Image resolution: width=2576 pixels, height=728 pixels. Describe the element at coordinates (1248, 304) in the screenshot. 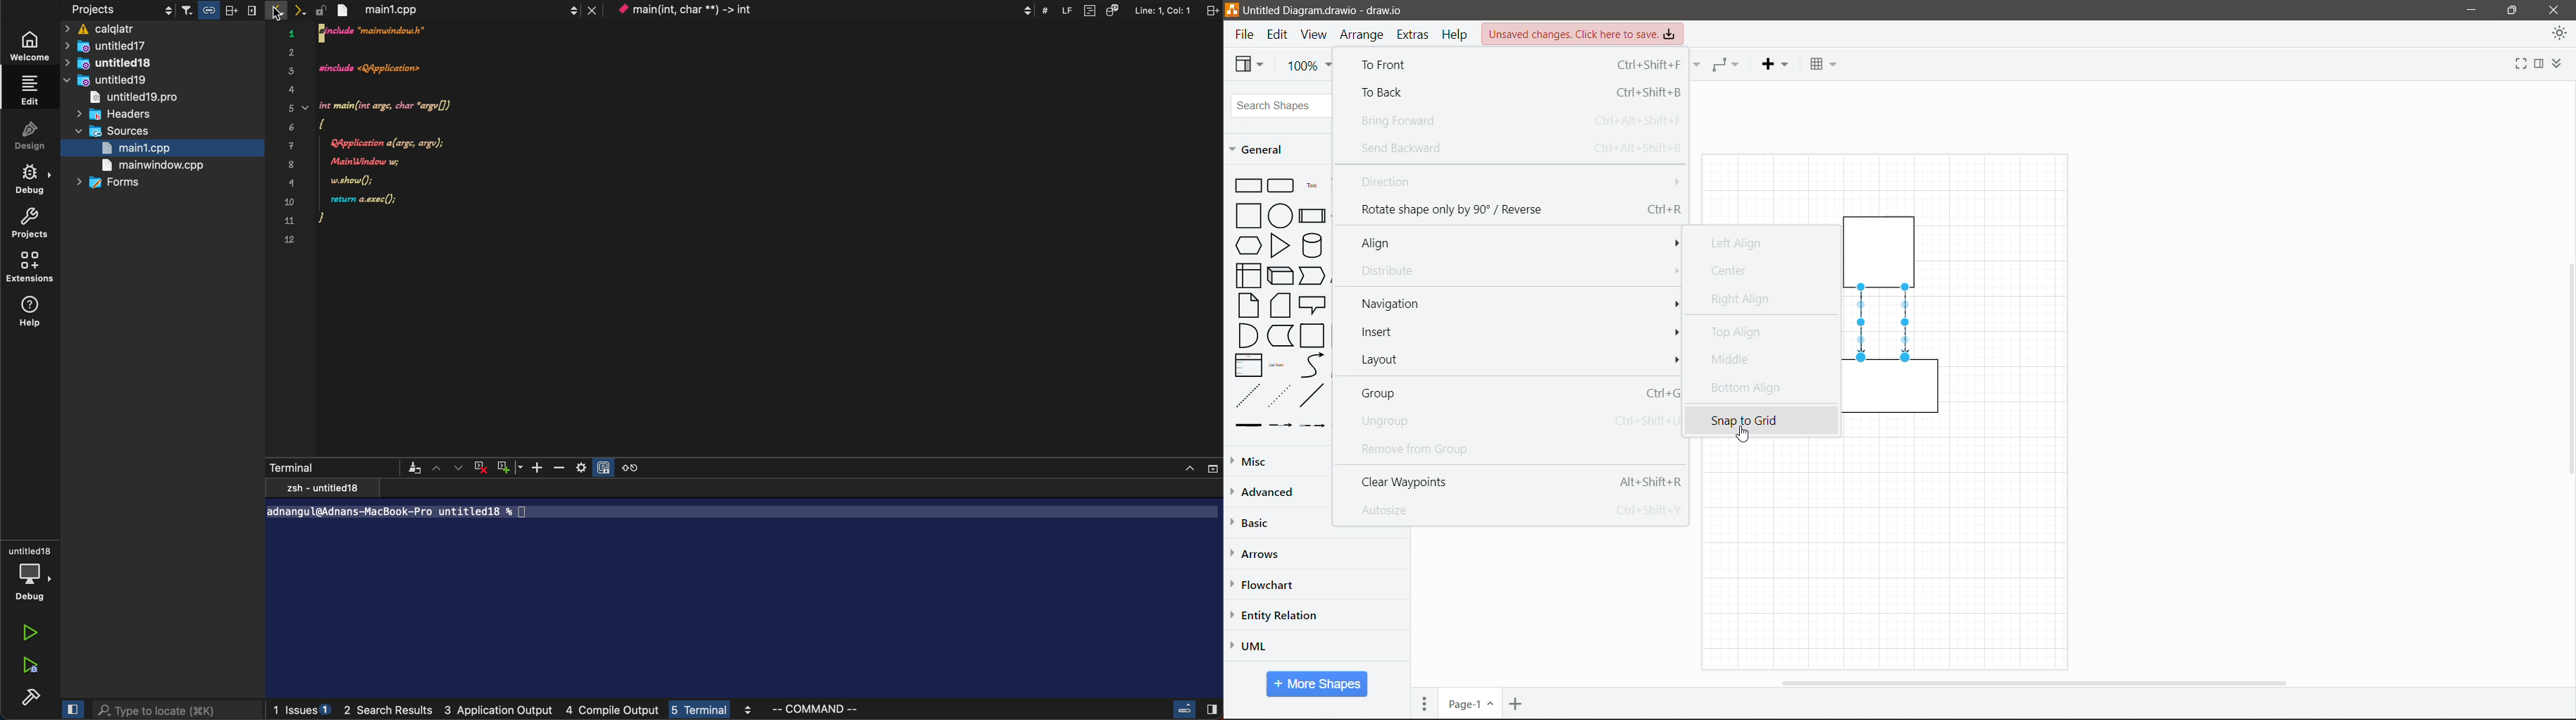

I see `Note` at that location.